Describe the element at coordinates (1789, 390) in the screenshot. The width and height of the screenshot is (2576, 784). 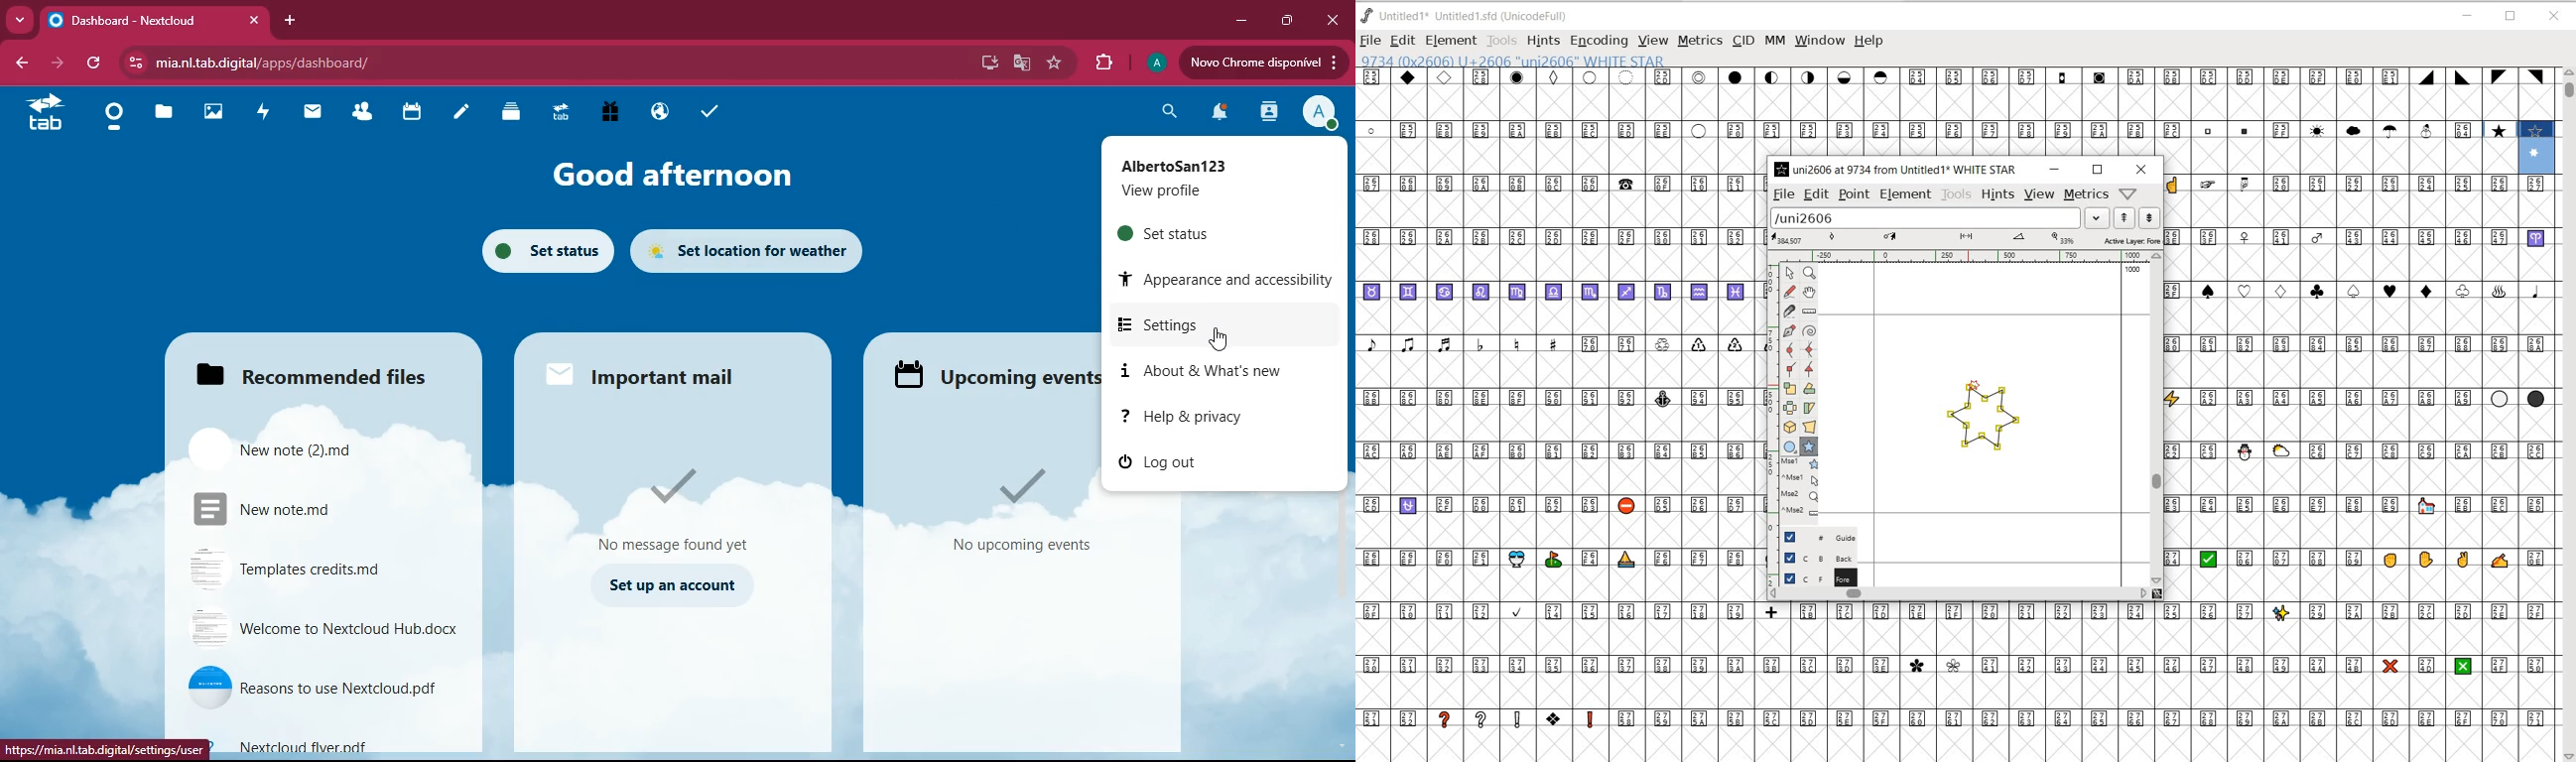
I see `SELECT THE SELECTION` at that location.